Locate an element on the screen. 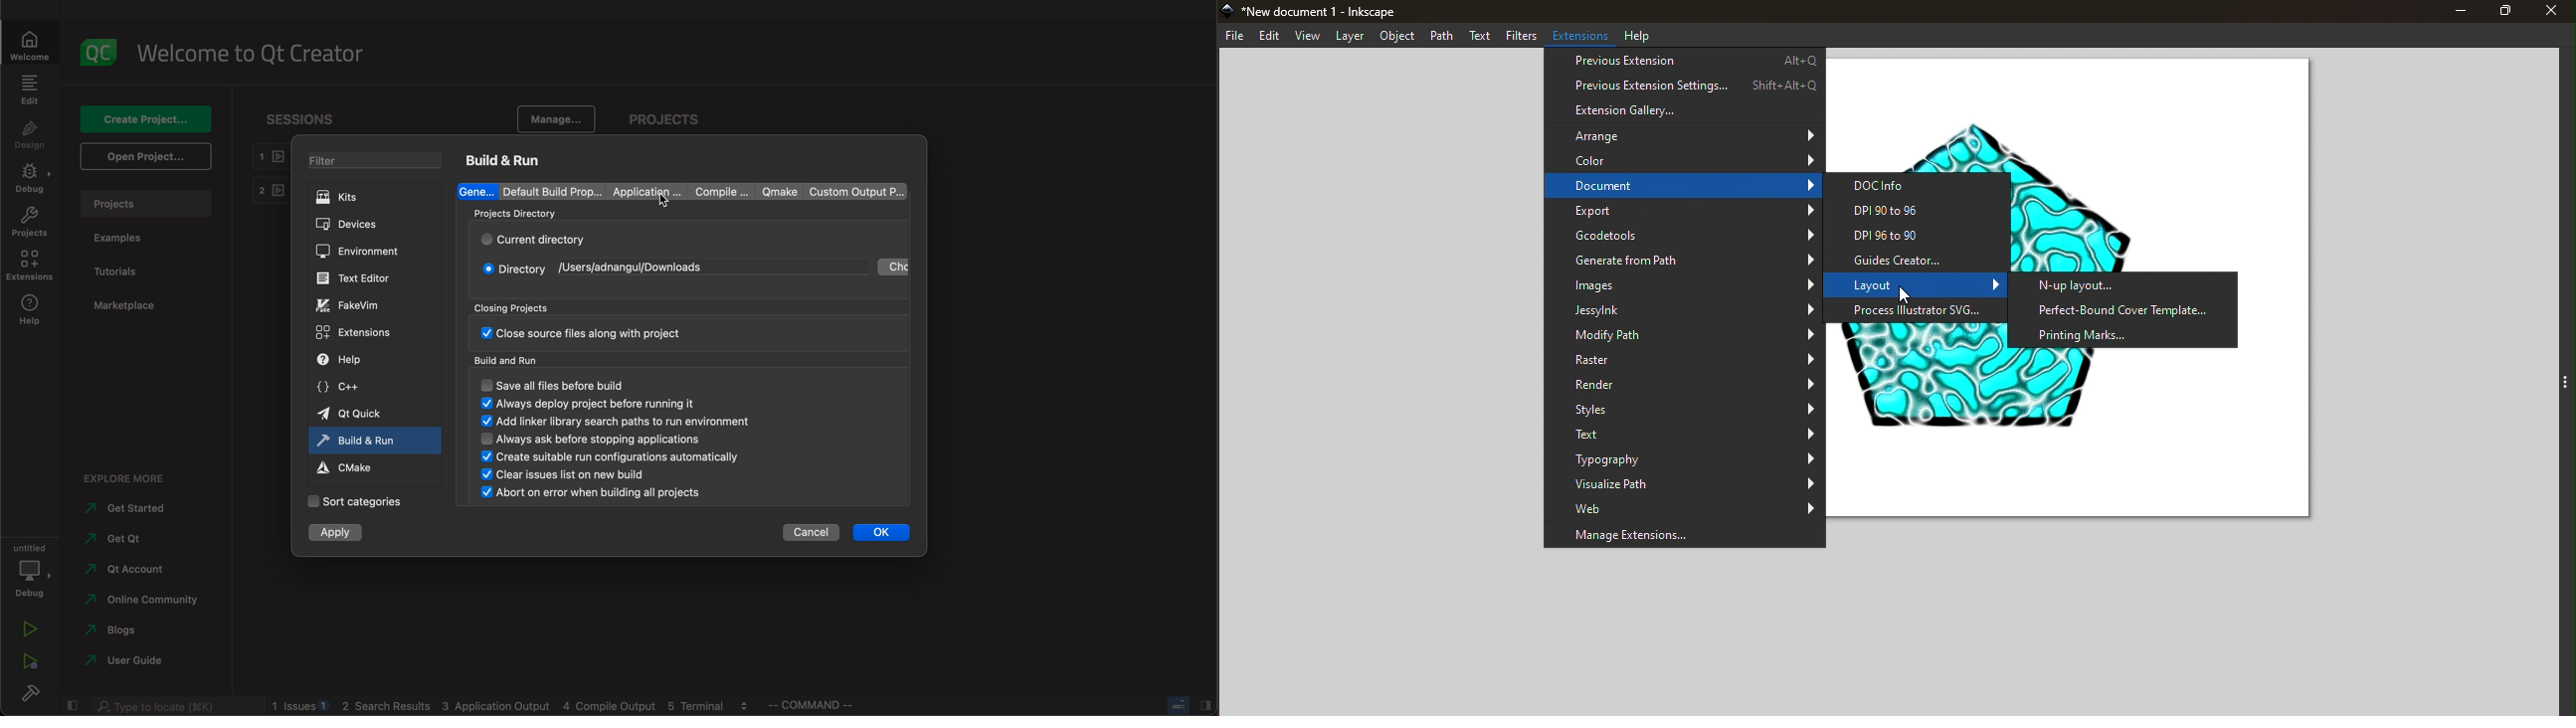 The image size is (2576, 728). community is located at coordinates (138, 602).